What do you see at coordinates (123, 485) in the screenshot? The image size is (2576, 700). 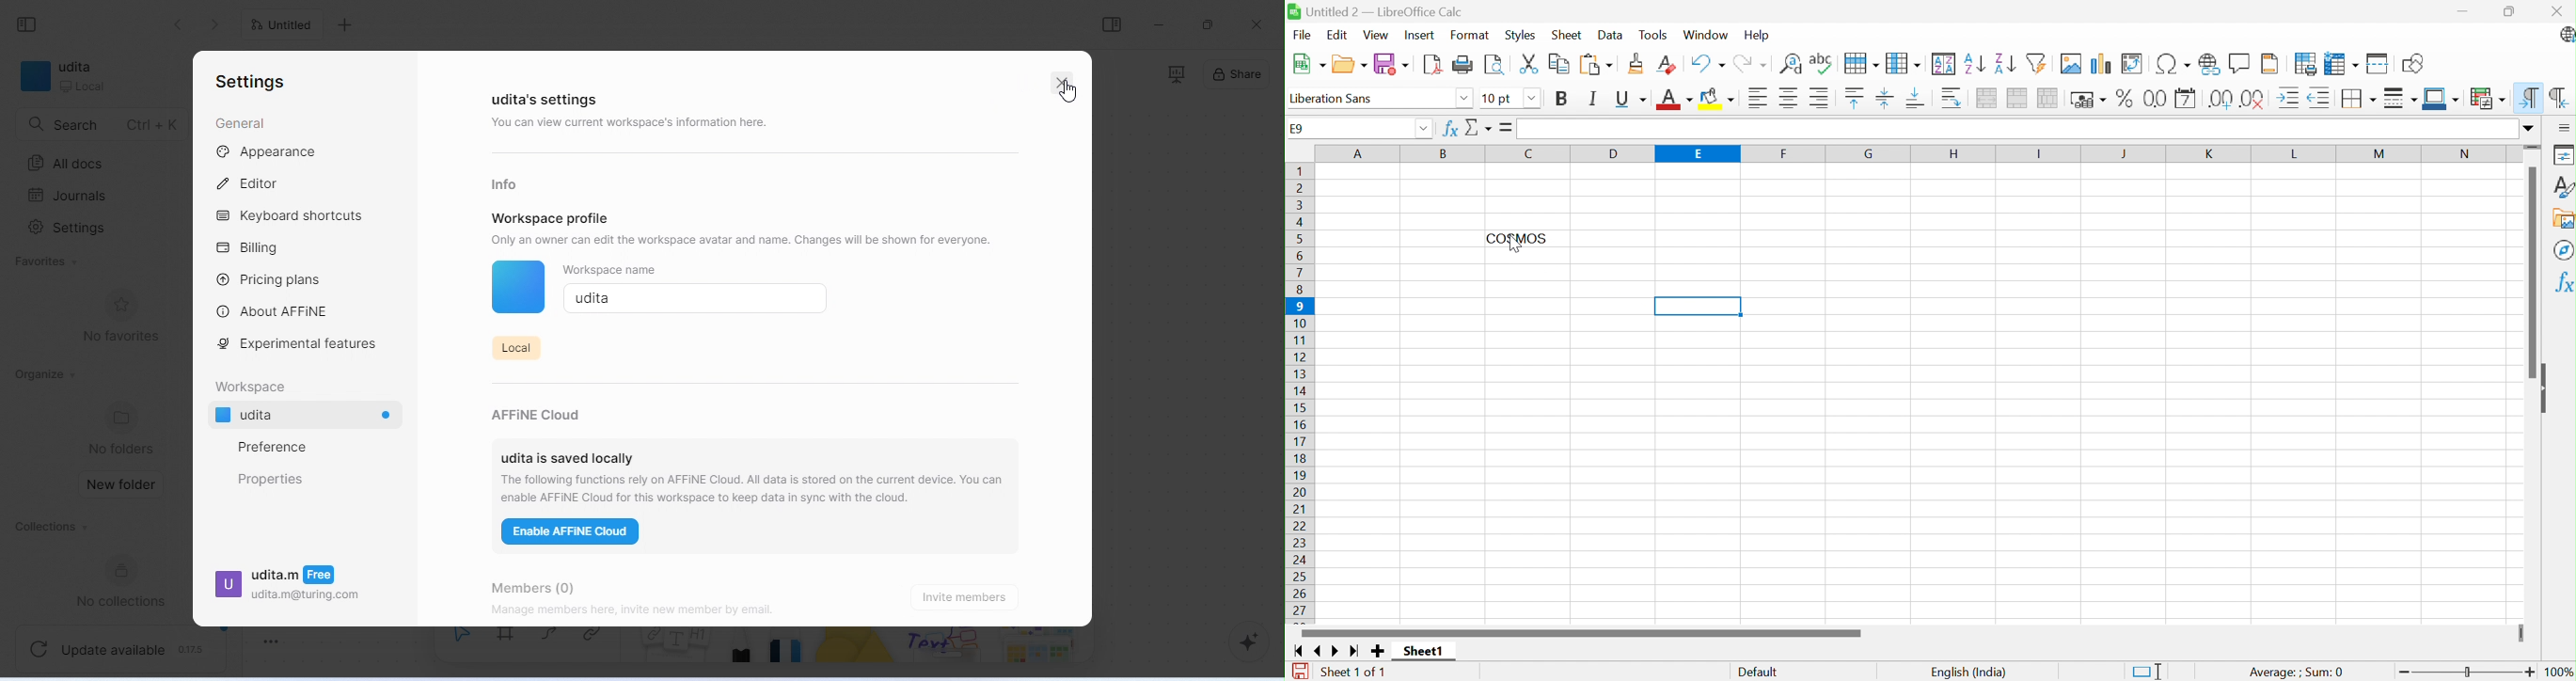 I see `new folder` at bounding box center [123, 485].